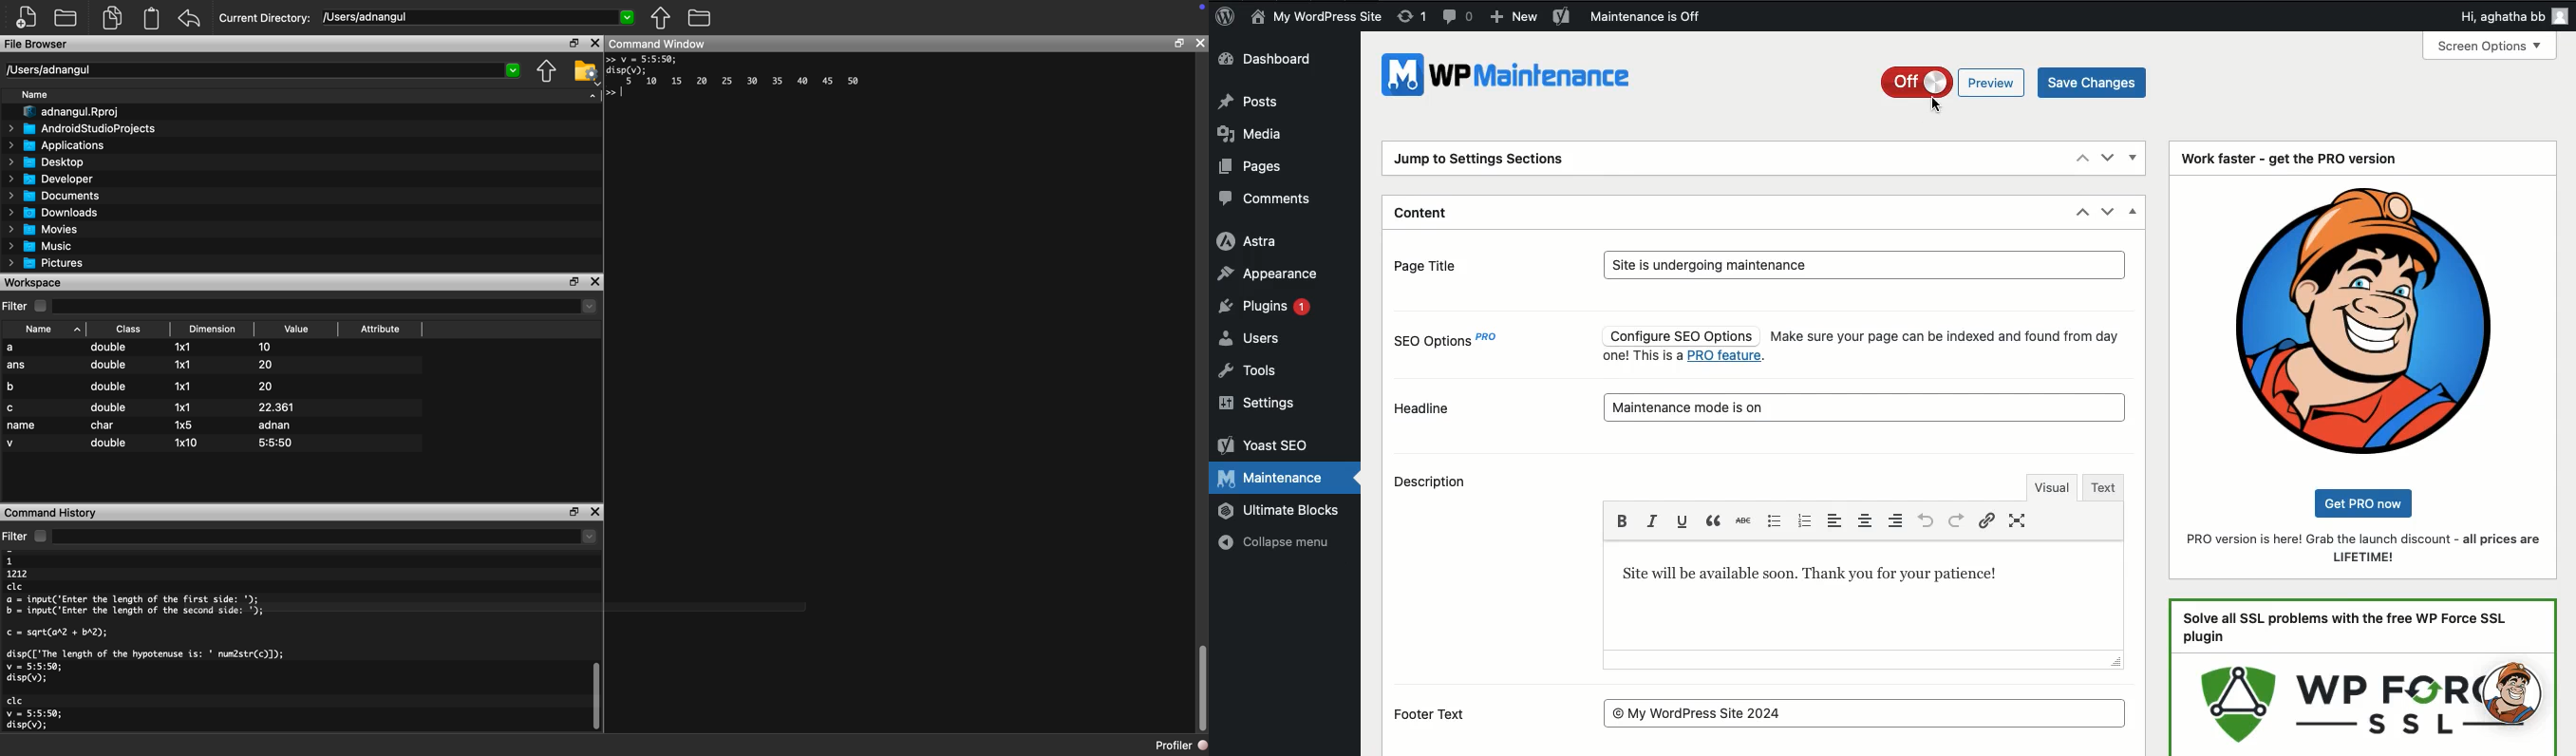 The image size is (2576, 756). What do you see at coordinates (1512, 81) in the screenshot?
I see `WPMaintenance` at bounding box center [1512, 81].